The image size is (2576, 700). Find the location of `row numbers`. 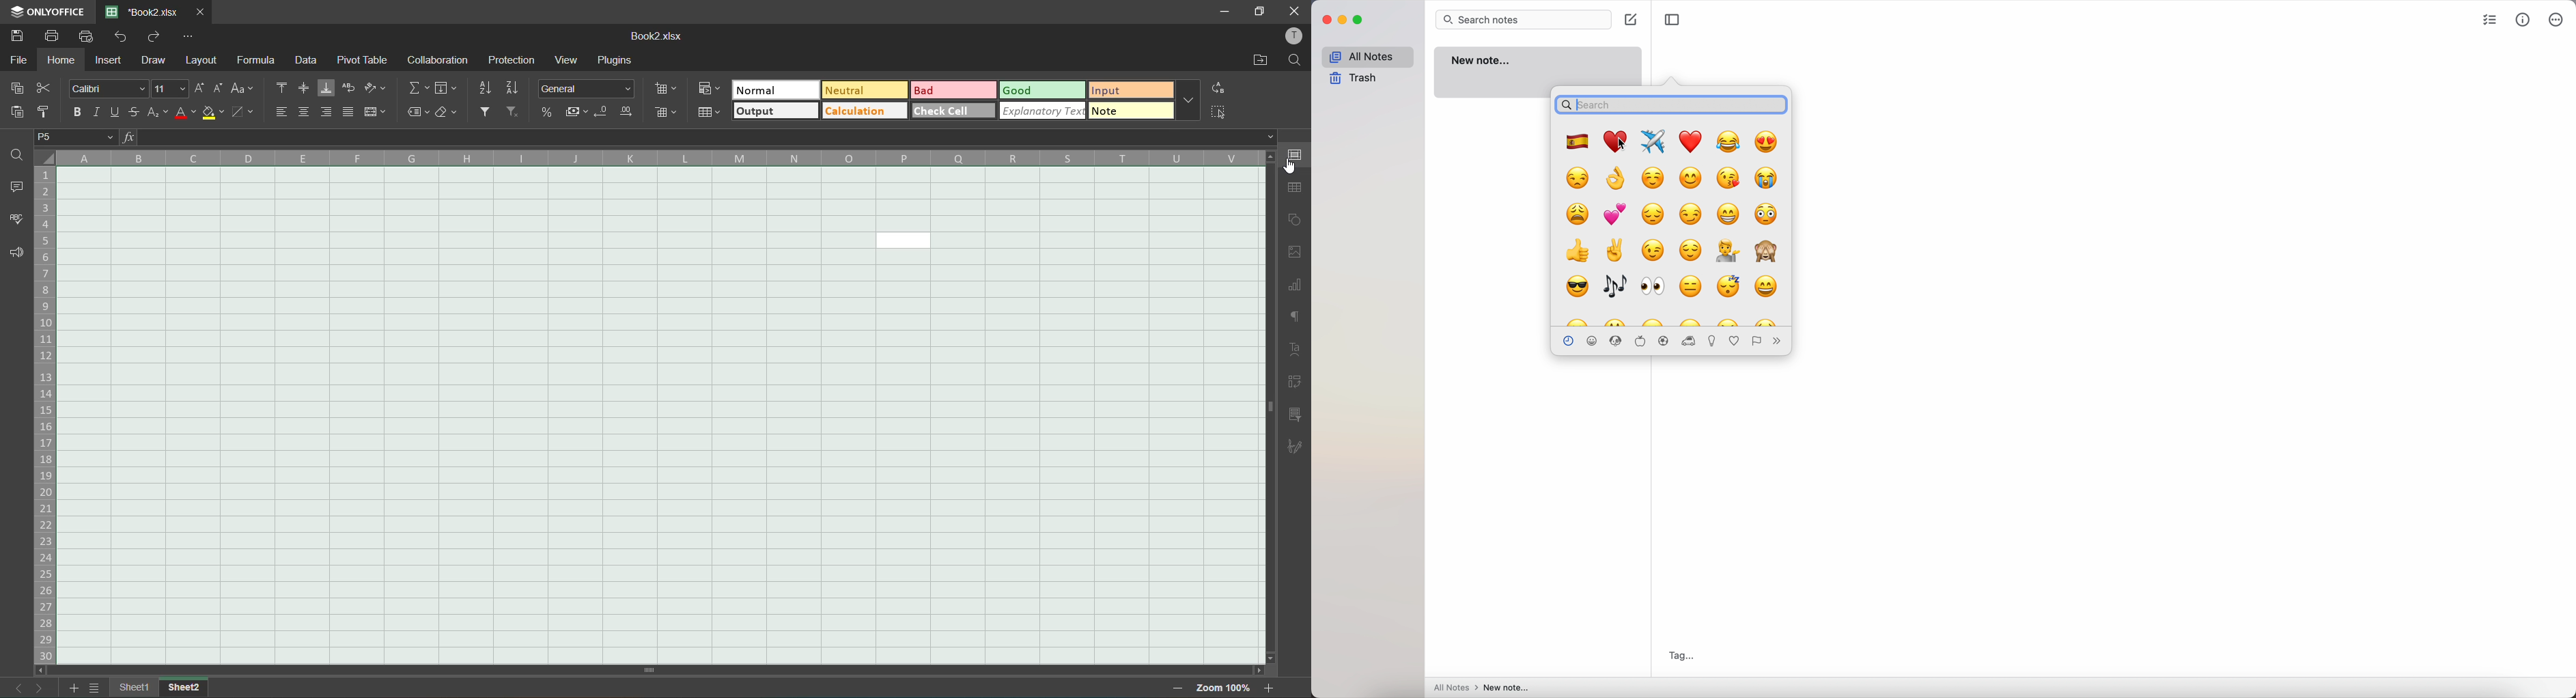

row numbers is located at coordinates (48, 416).